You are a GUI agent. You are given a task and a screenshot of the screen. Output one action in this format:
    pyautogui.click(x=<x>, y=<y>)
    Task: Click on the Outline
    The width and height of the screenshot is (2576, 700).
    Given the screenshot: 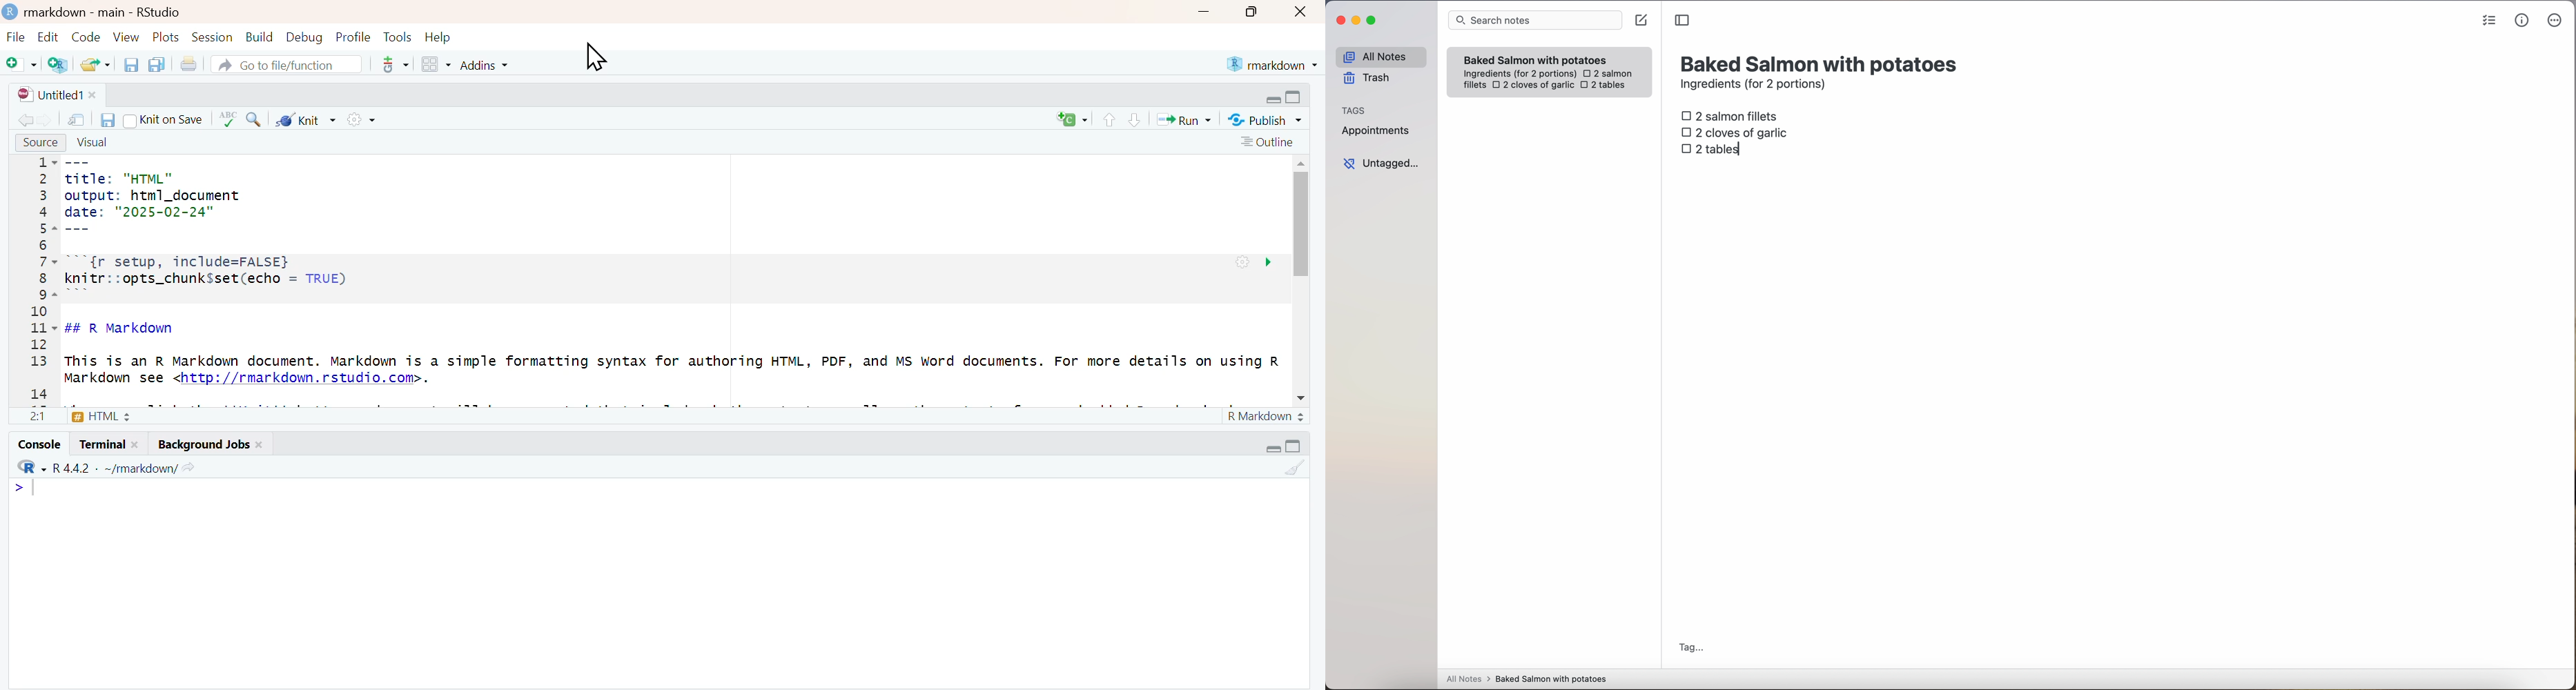 What is the action you would take?
    pyautogui.click(x=1268, y=142)
    